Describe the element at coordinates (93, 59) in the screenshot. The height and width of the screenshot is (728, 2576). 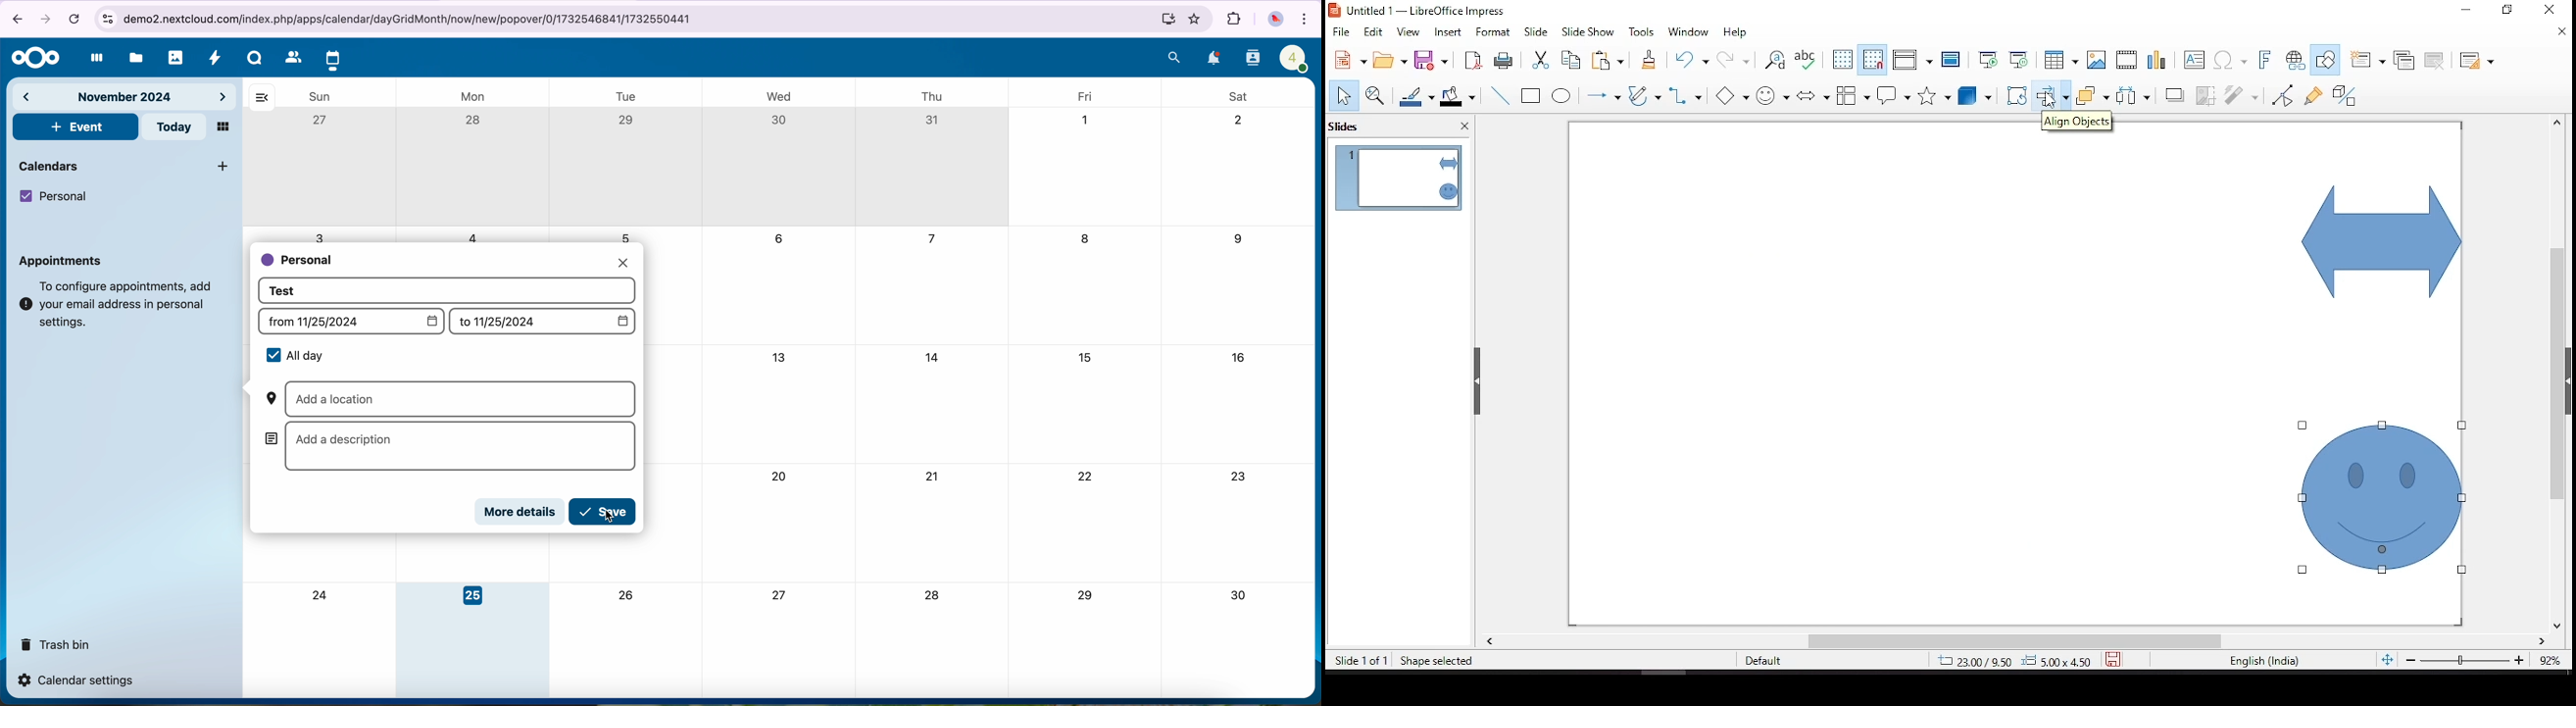
I see `dashboard` at that location.